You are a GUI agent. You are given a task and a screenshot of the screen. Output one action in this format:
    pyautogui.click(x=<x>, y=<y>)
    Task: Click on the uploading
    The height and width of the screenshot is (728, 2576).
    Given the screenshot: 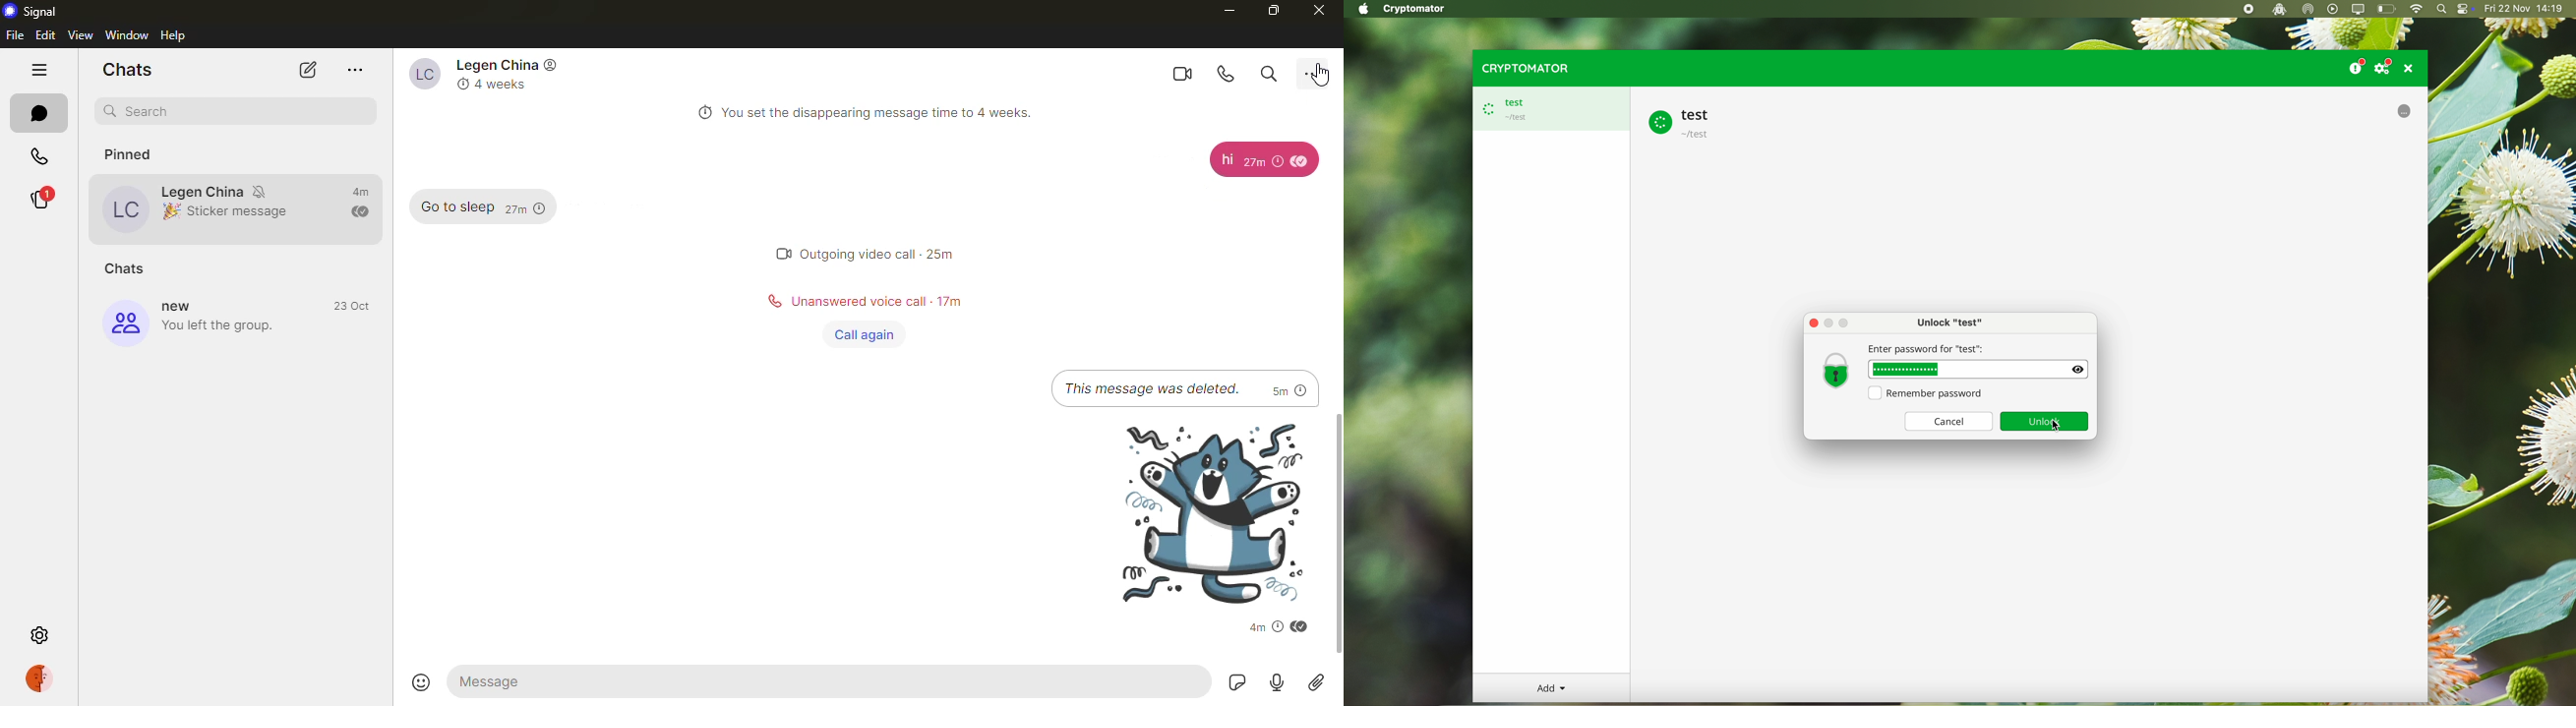 What is the action you would take?
    pyautogui.click(x=2405, y=110)
    